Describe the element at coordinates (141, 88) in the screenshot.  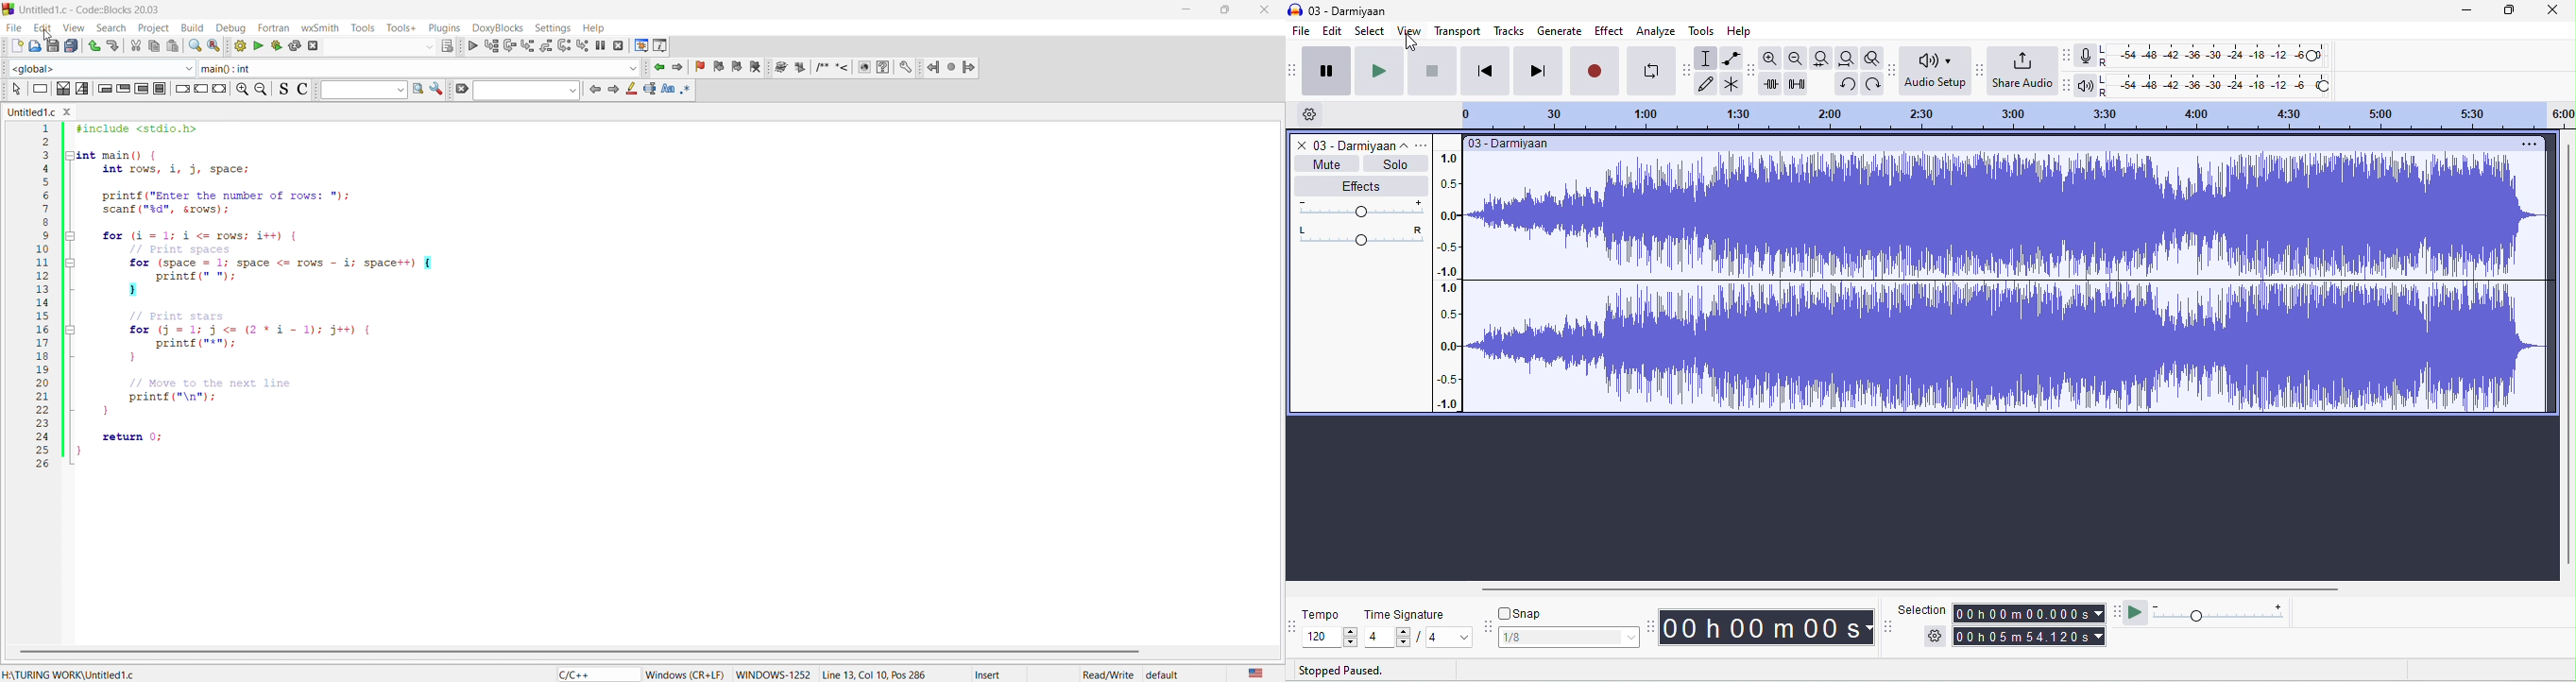
I see `counting loop` at that location.